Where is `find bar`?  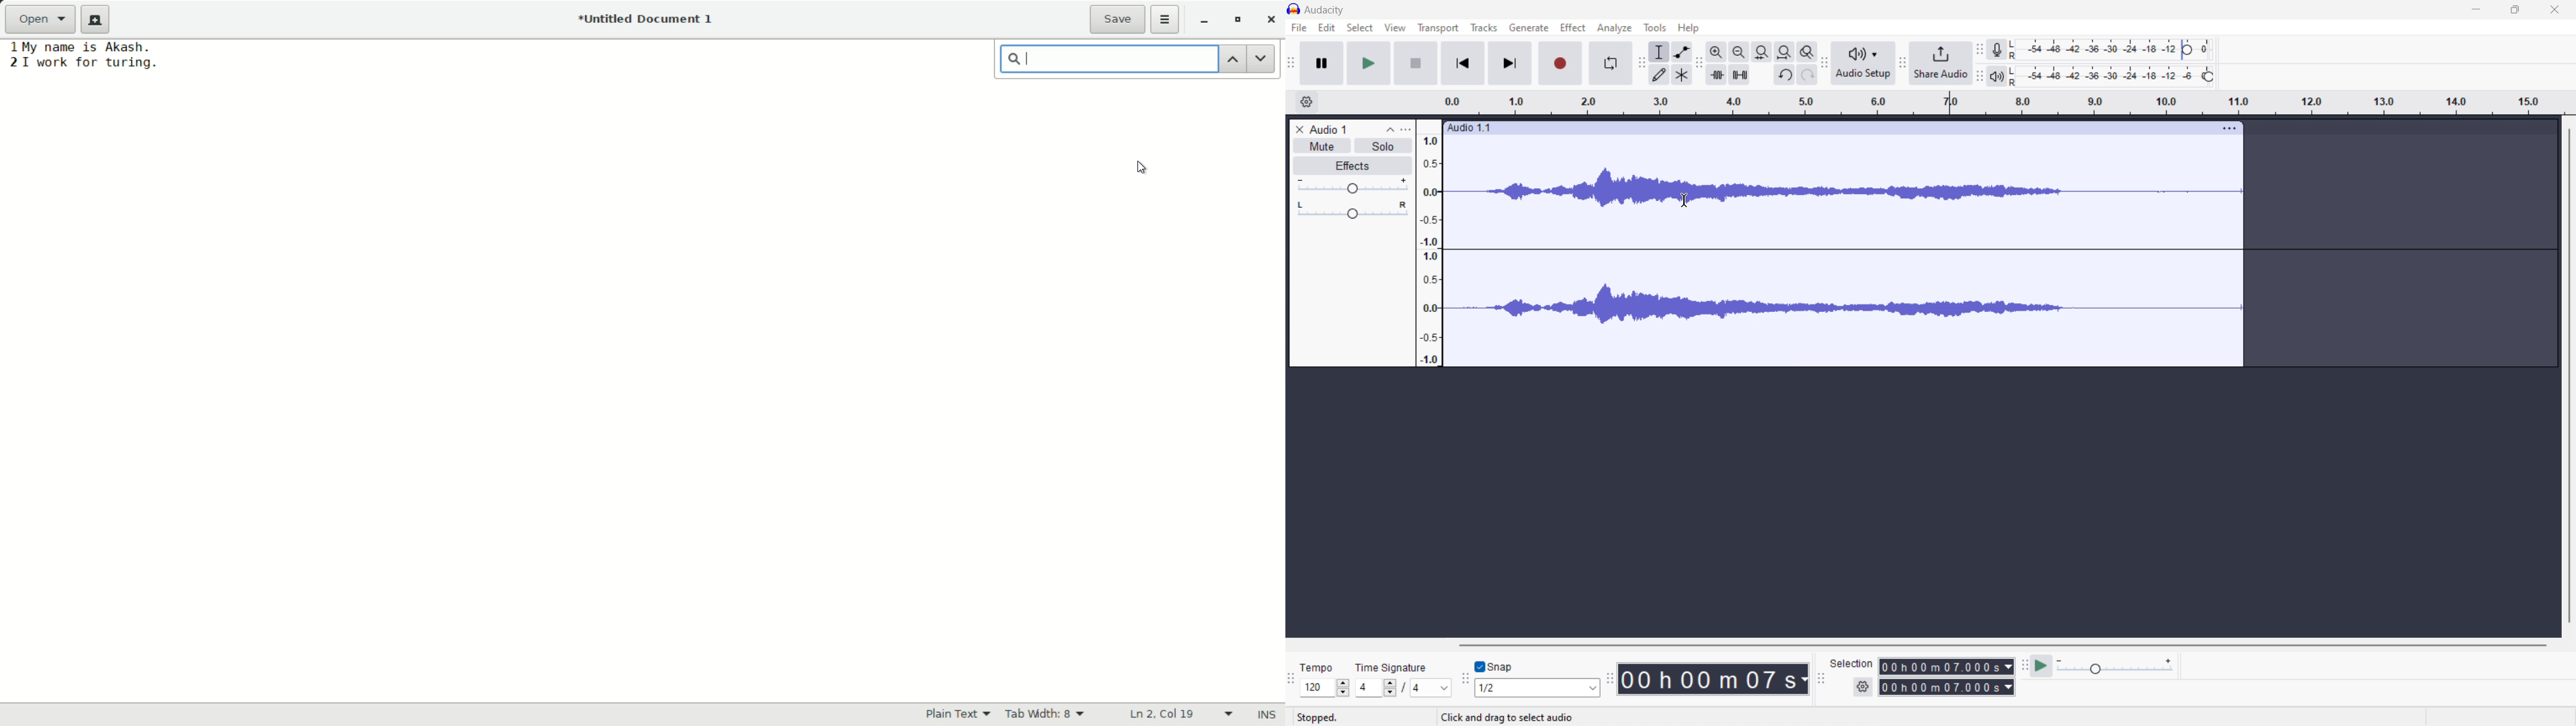 find bar is located at coordinates (1110, 59).